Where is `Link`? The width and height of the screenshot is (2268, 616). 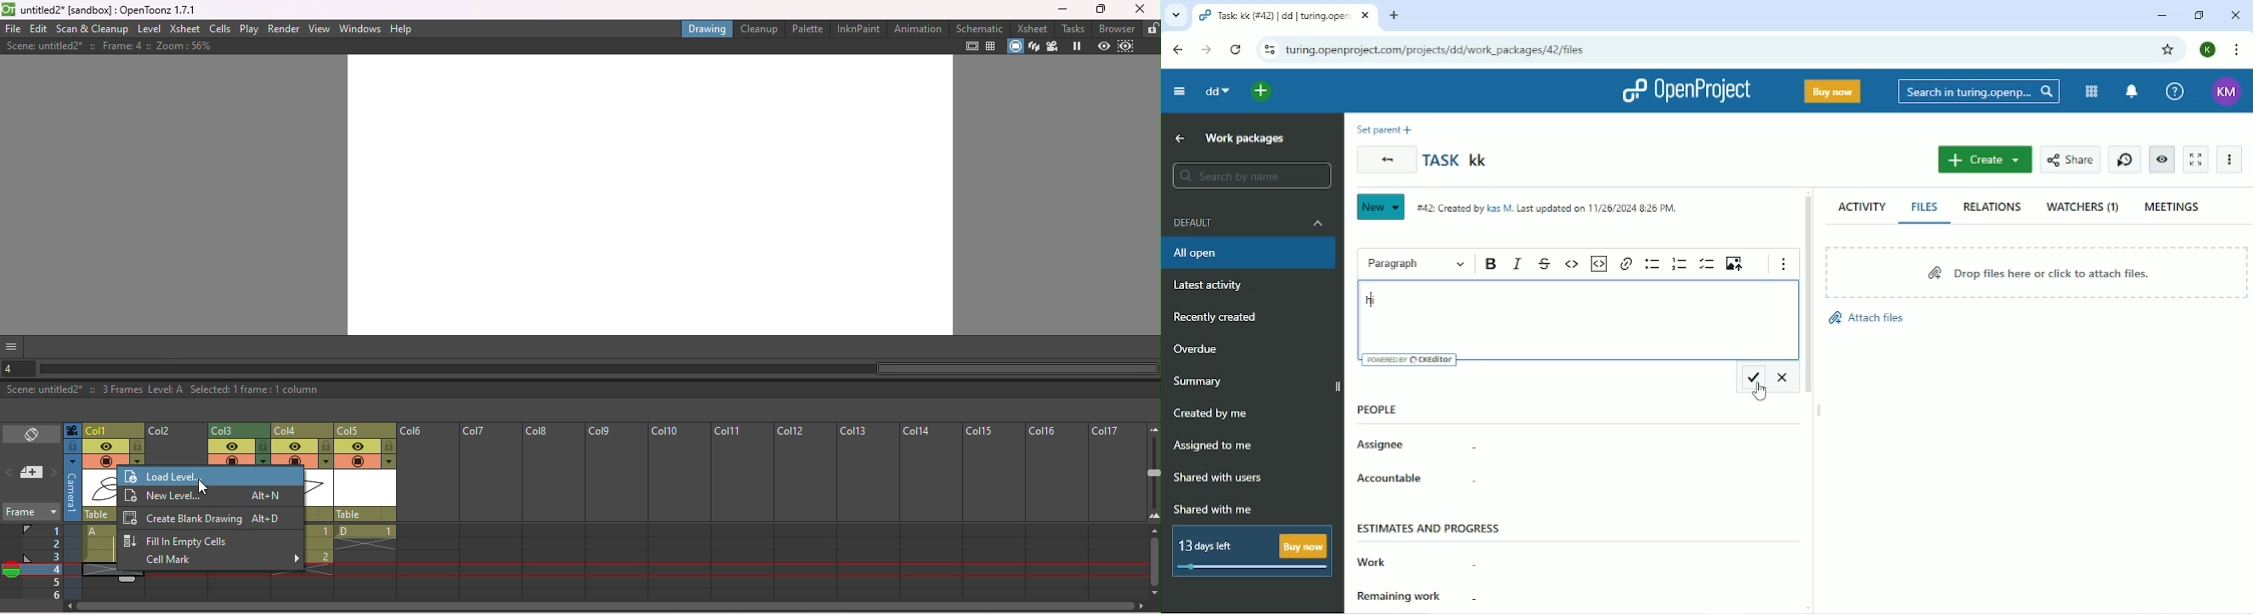
Link is located at coordinates (1626, 263).